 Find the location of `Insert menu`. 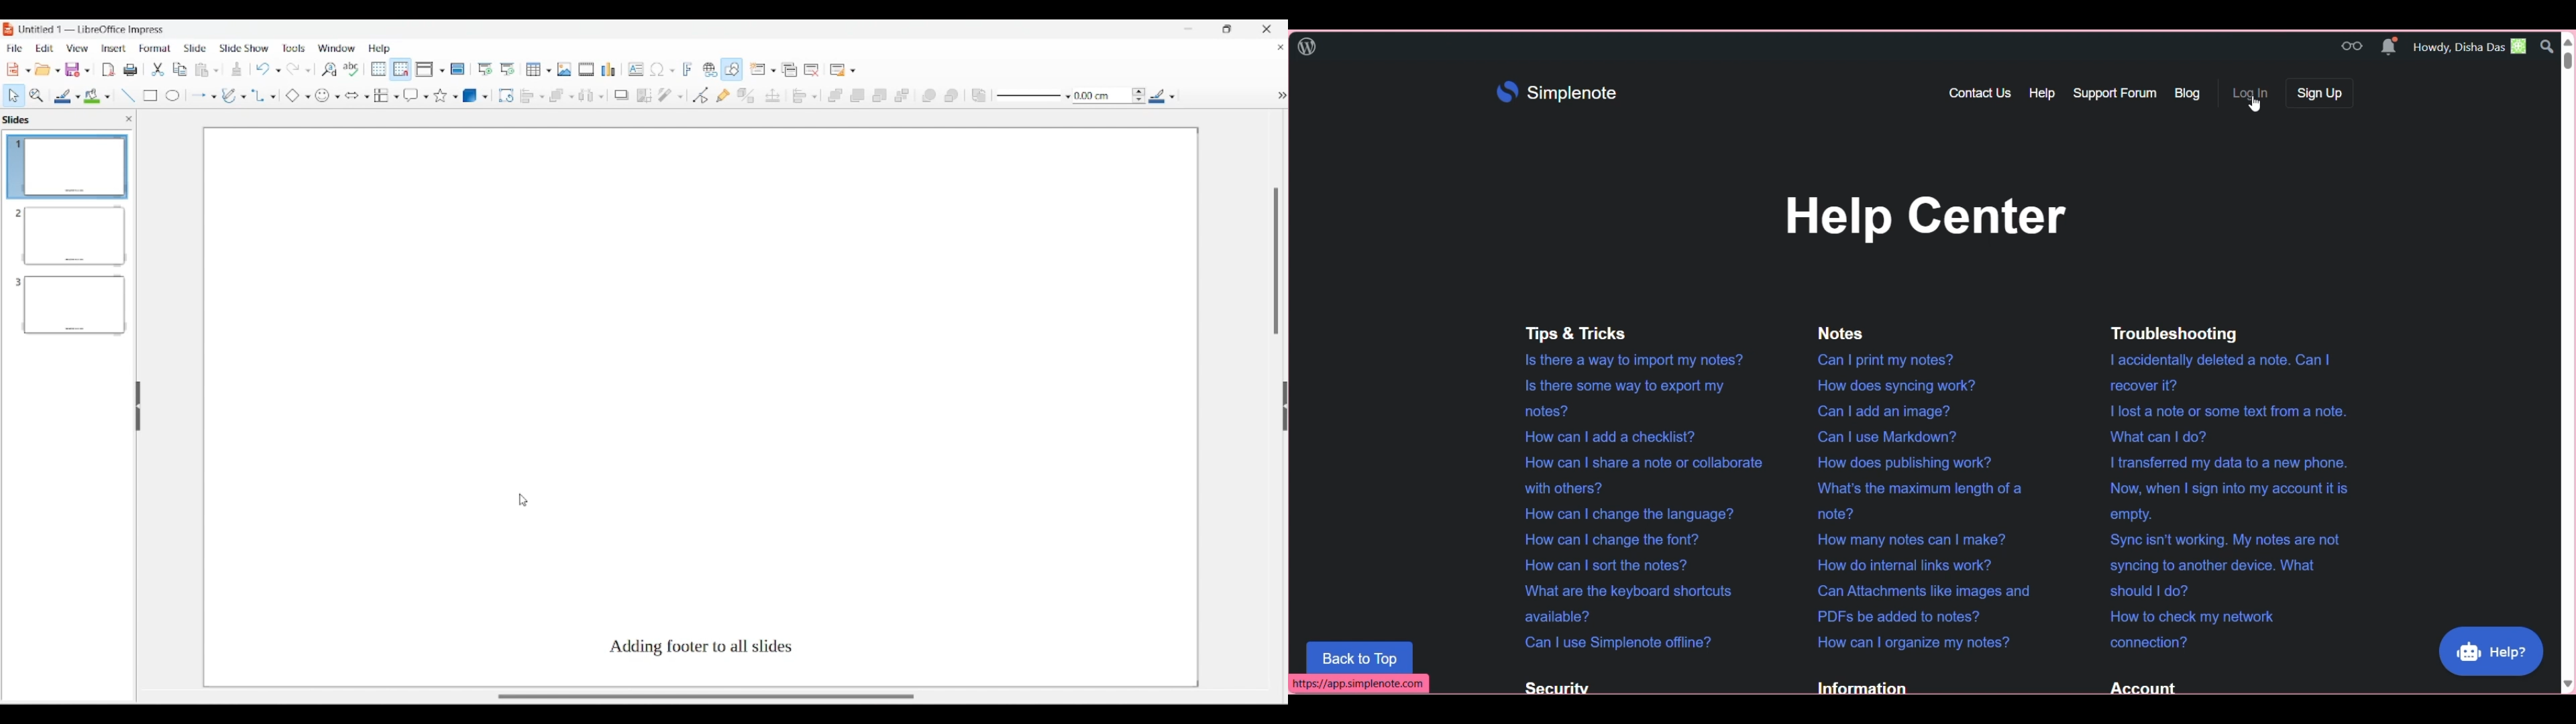

Insert menu is located at coordinates (113, 49).